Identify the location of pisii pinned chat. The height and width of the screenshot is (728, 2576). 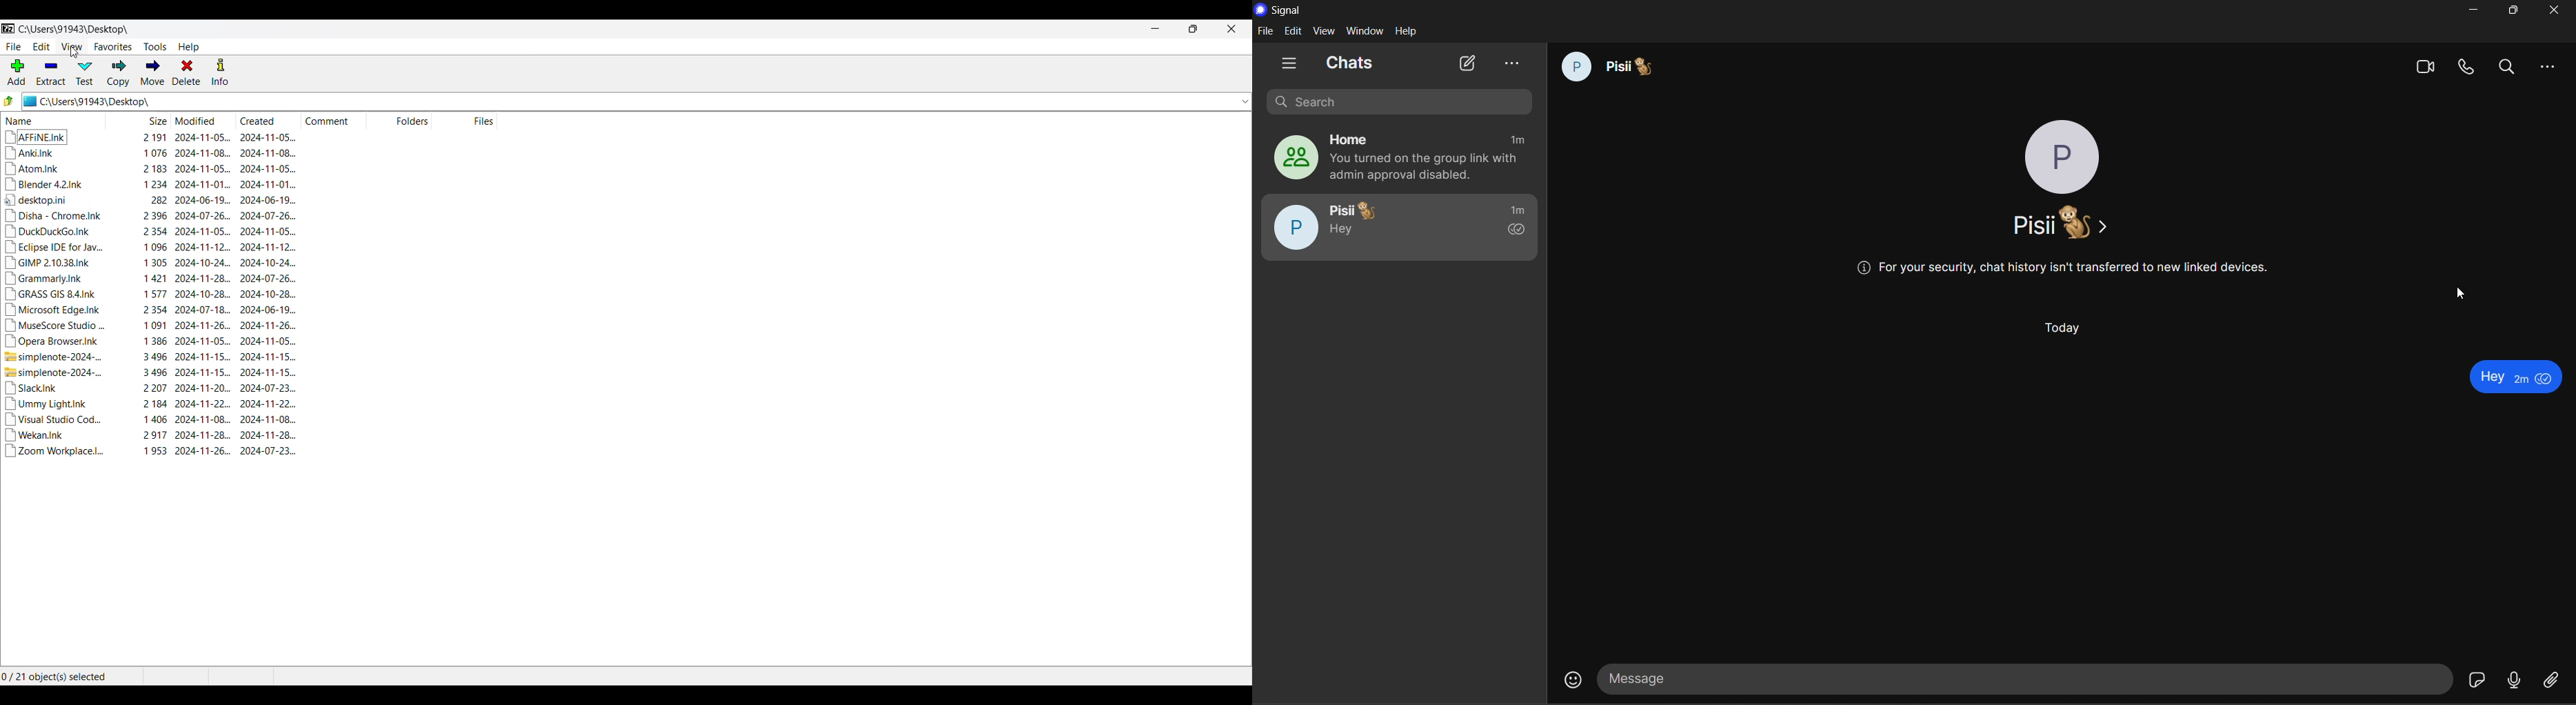
(1398, 226).